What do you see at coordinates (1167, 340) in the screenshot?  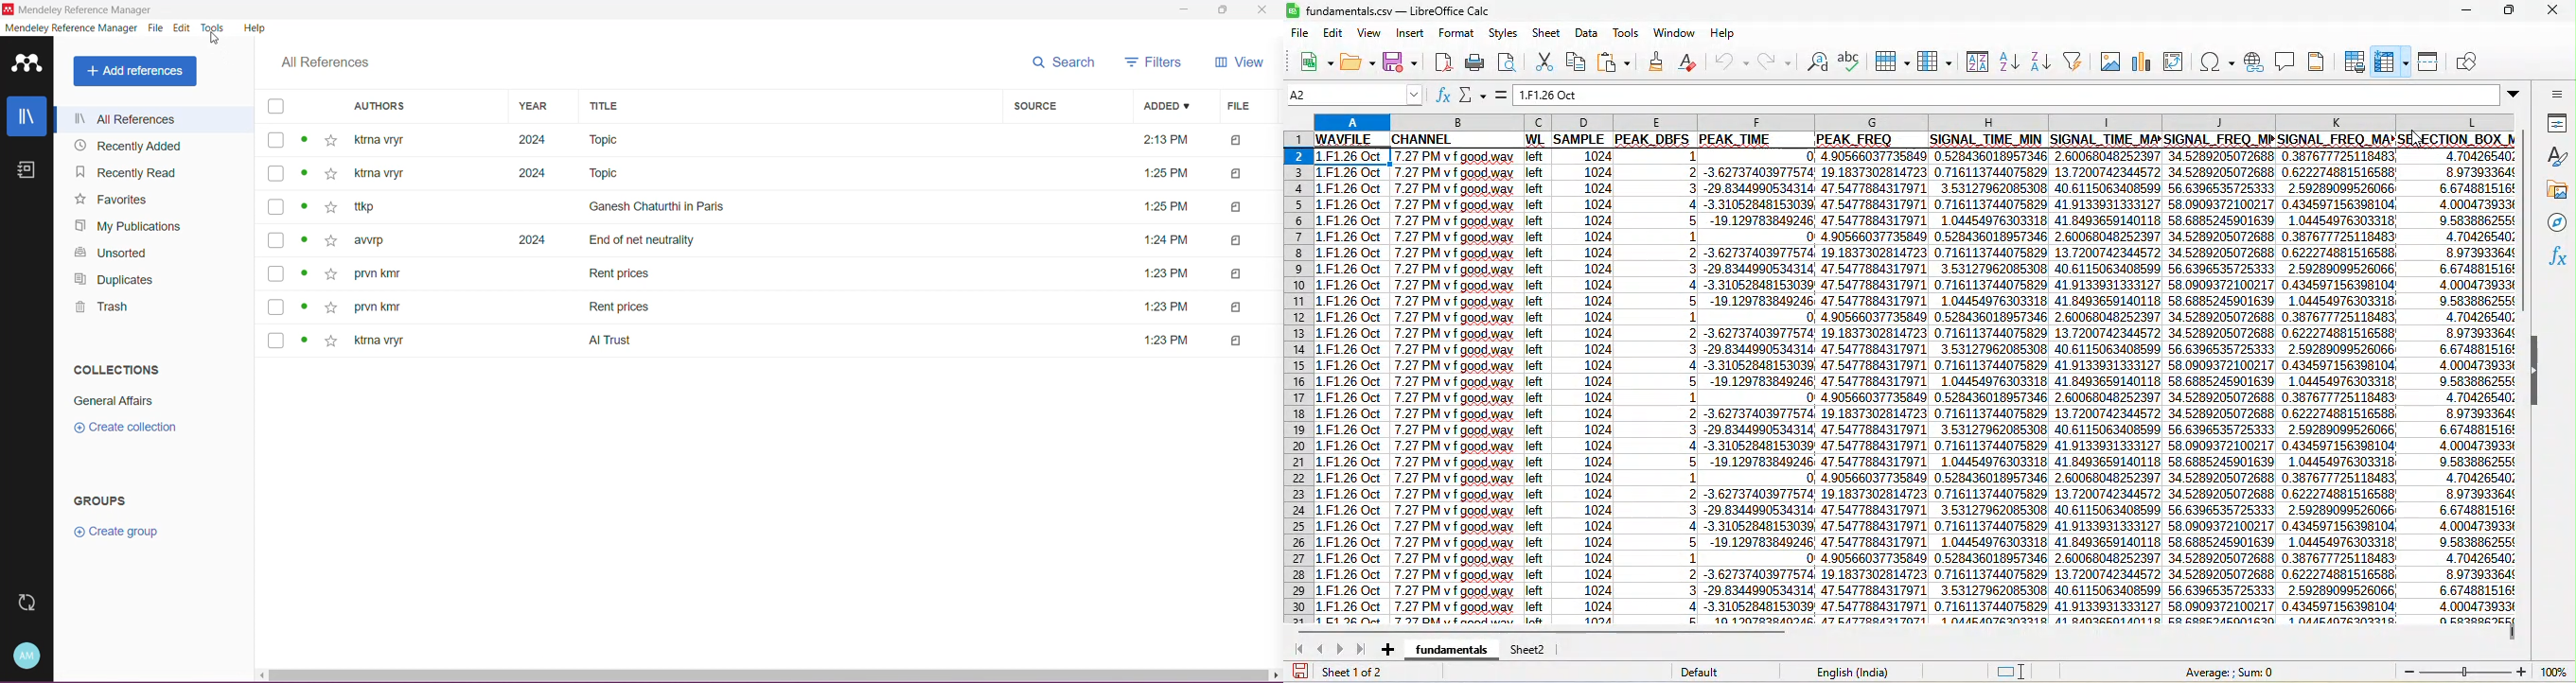 I see `file` at bounding box center [1167, 340].